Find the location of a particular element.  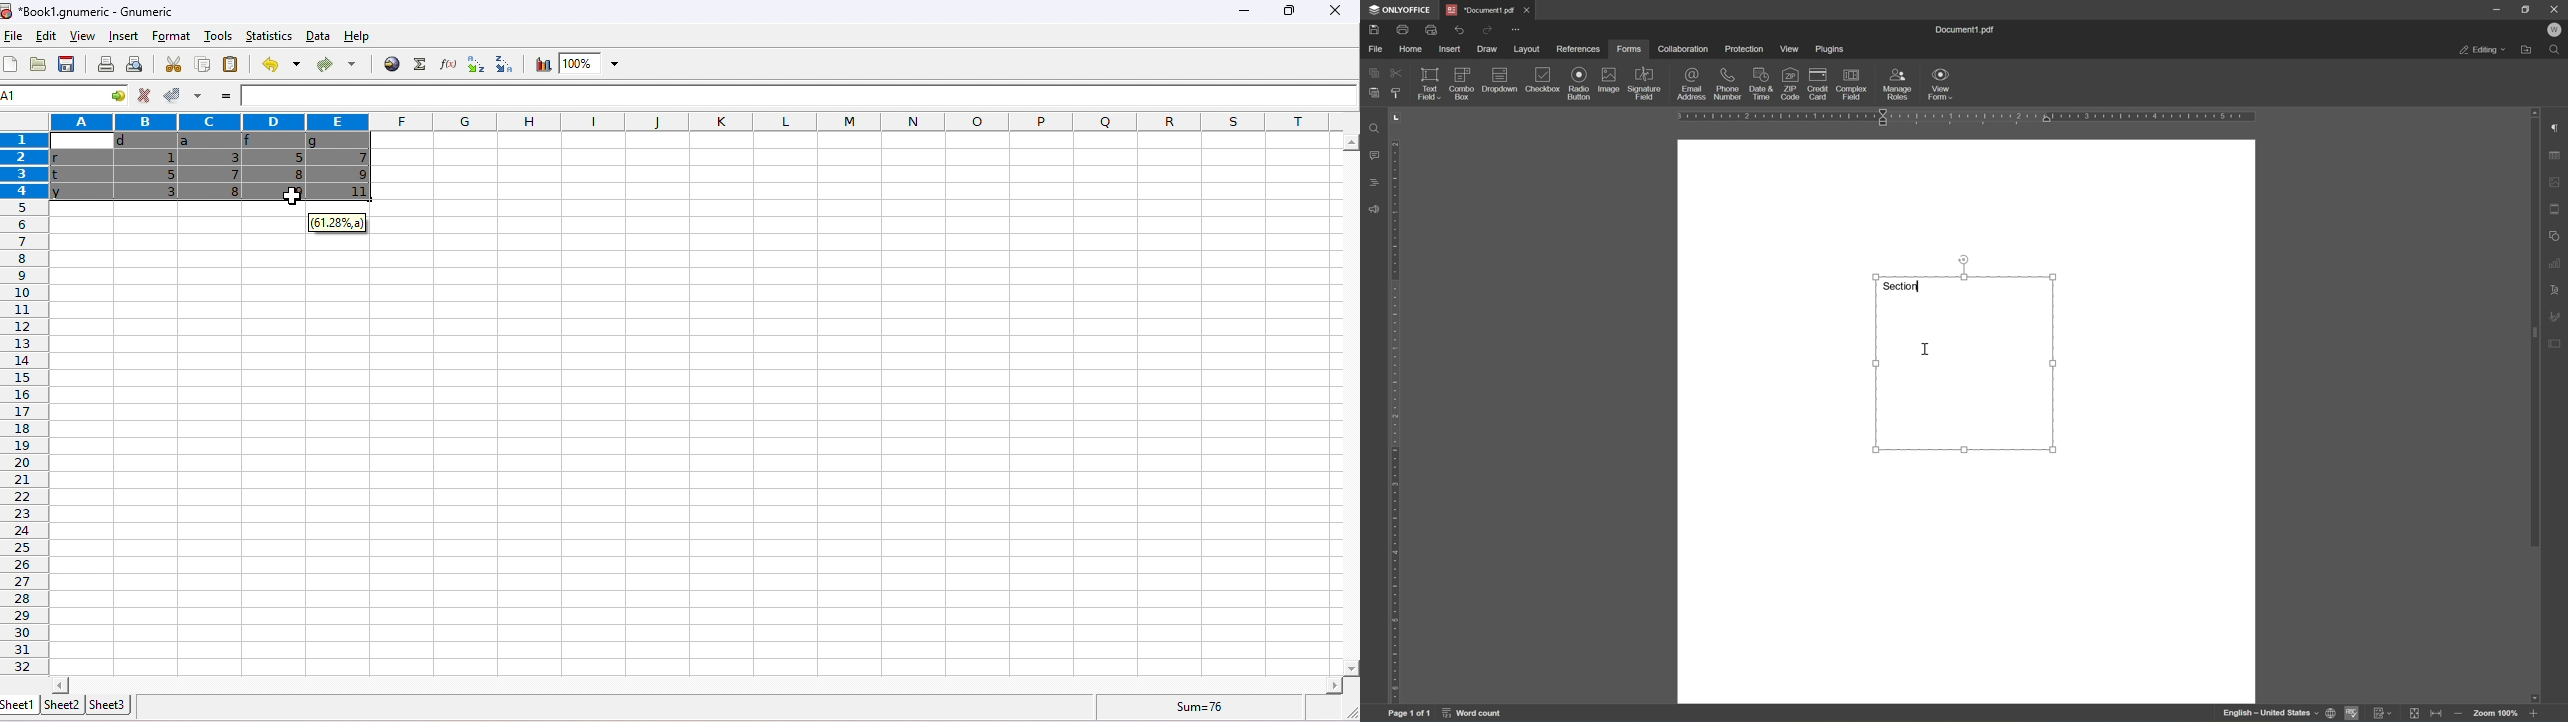

cut is located at coordinates (174, 64).